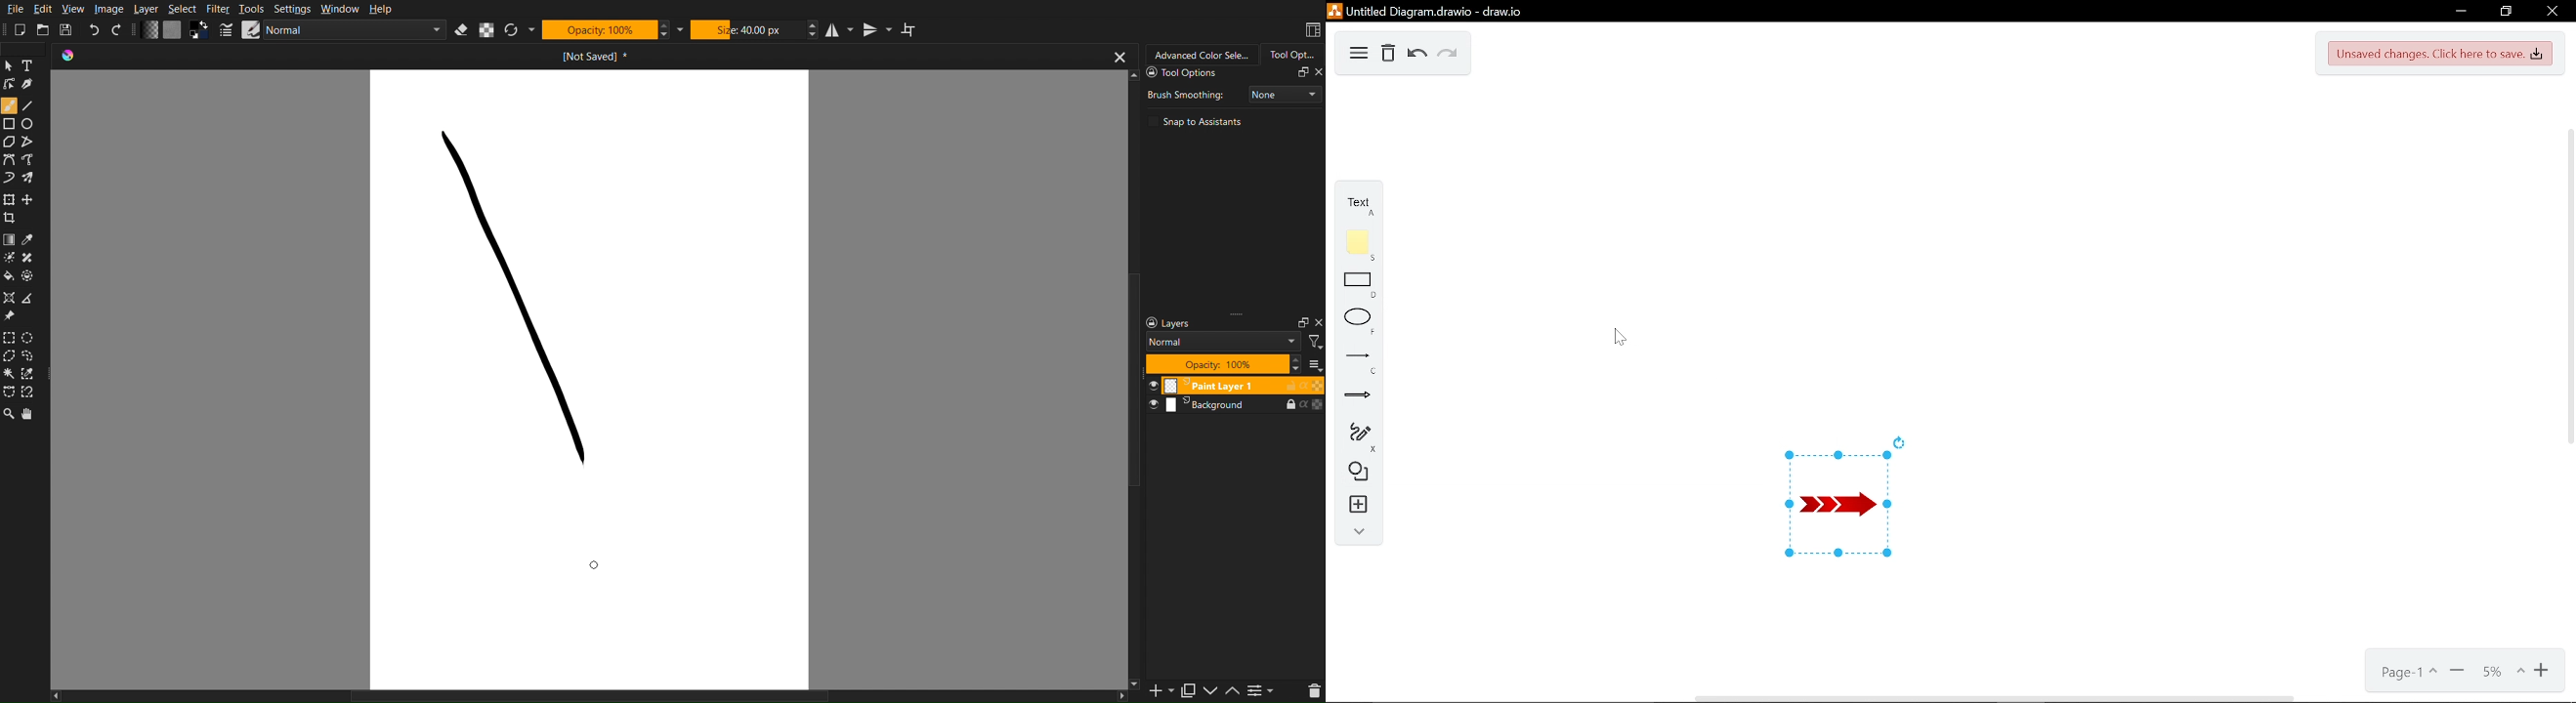  What do you see at coordinates (95, 29) in the screenshot?
I see `Undo` at bounding box center [95, 29].